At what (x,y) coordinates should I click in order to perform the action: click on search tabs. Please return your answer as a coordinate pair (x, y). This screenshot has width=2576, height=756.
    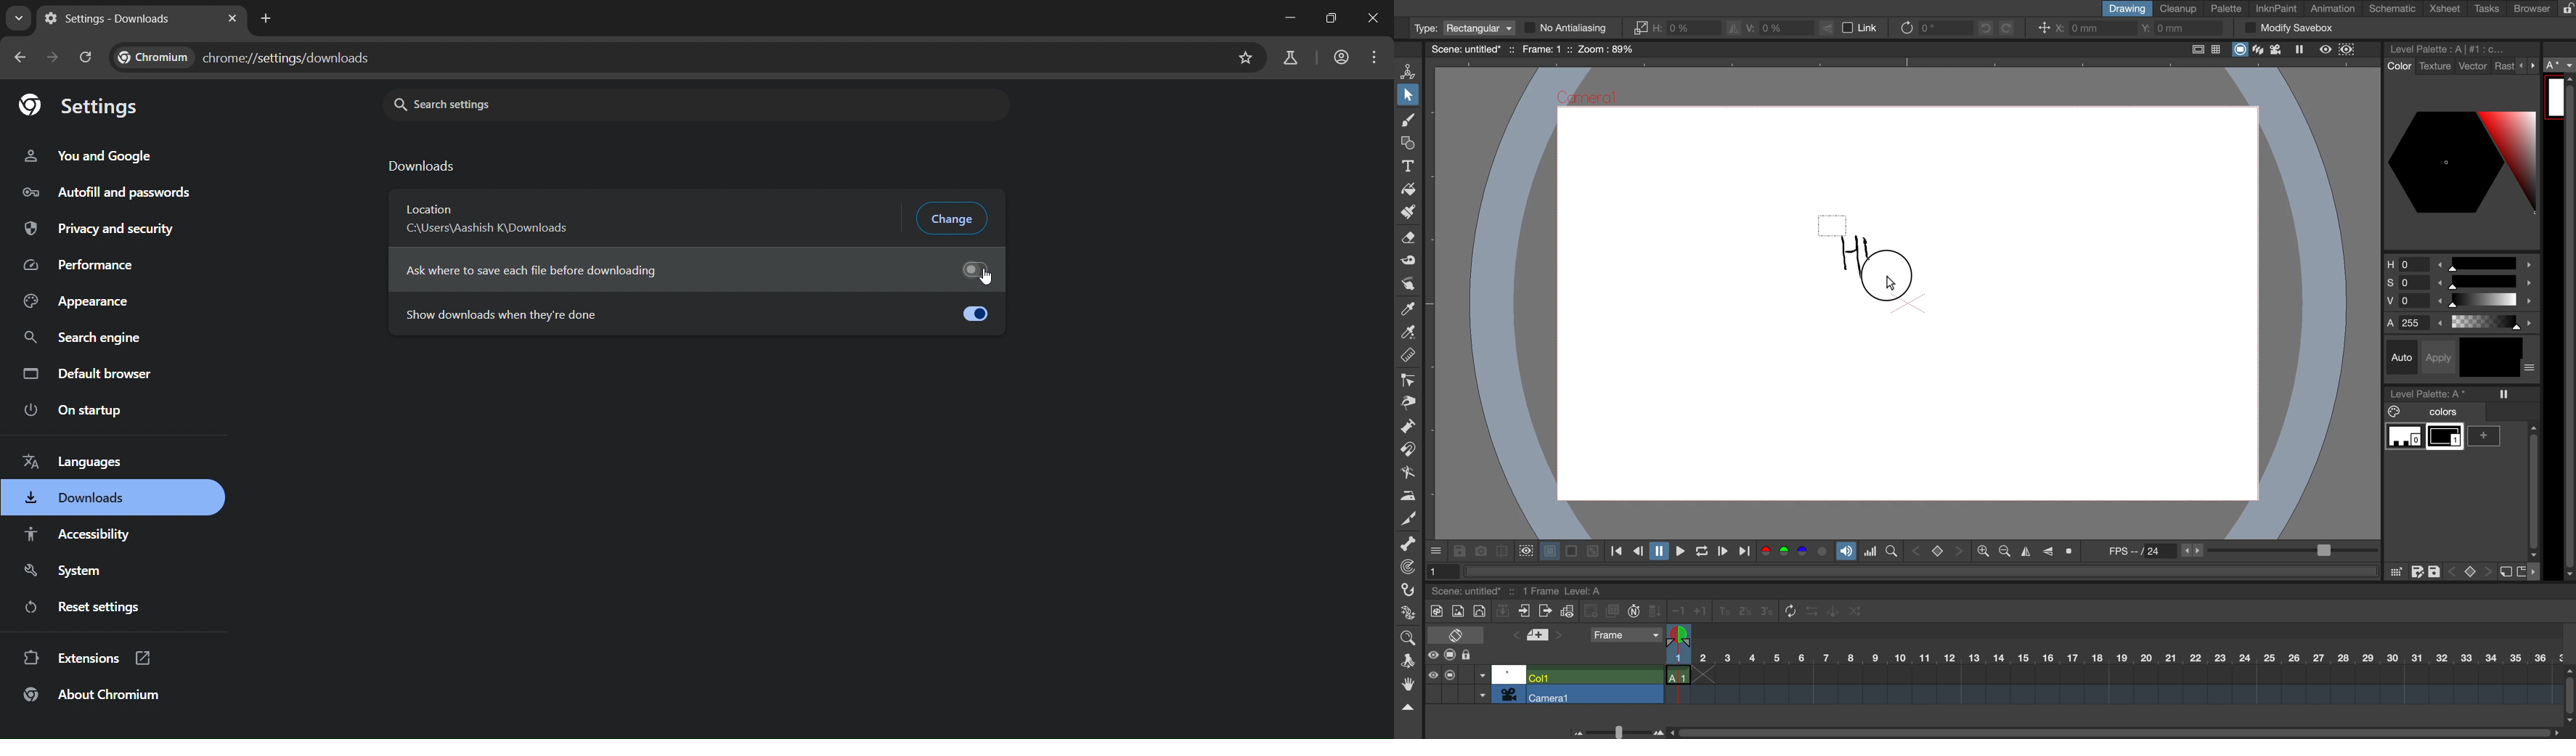
    Looking at the image, I should click on (16, 18).